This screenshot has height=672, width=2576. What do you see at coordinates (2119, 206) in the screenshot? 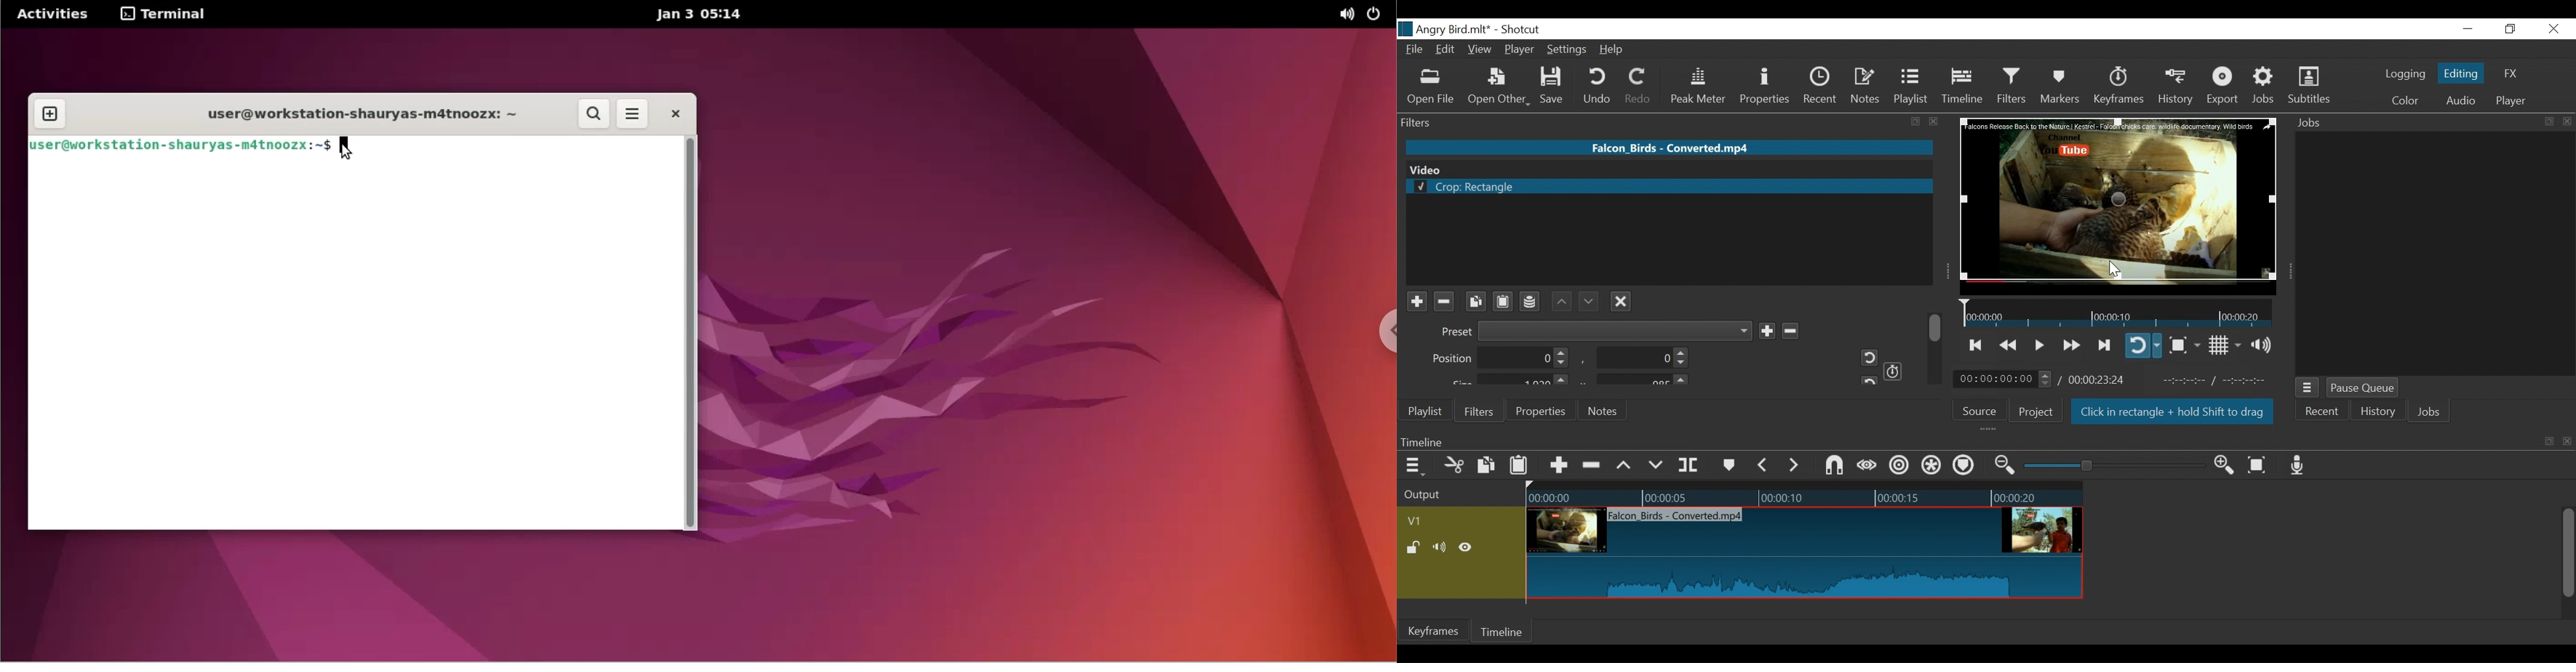
I see `Media Viewer` at bounding box center [2119, 206].